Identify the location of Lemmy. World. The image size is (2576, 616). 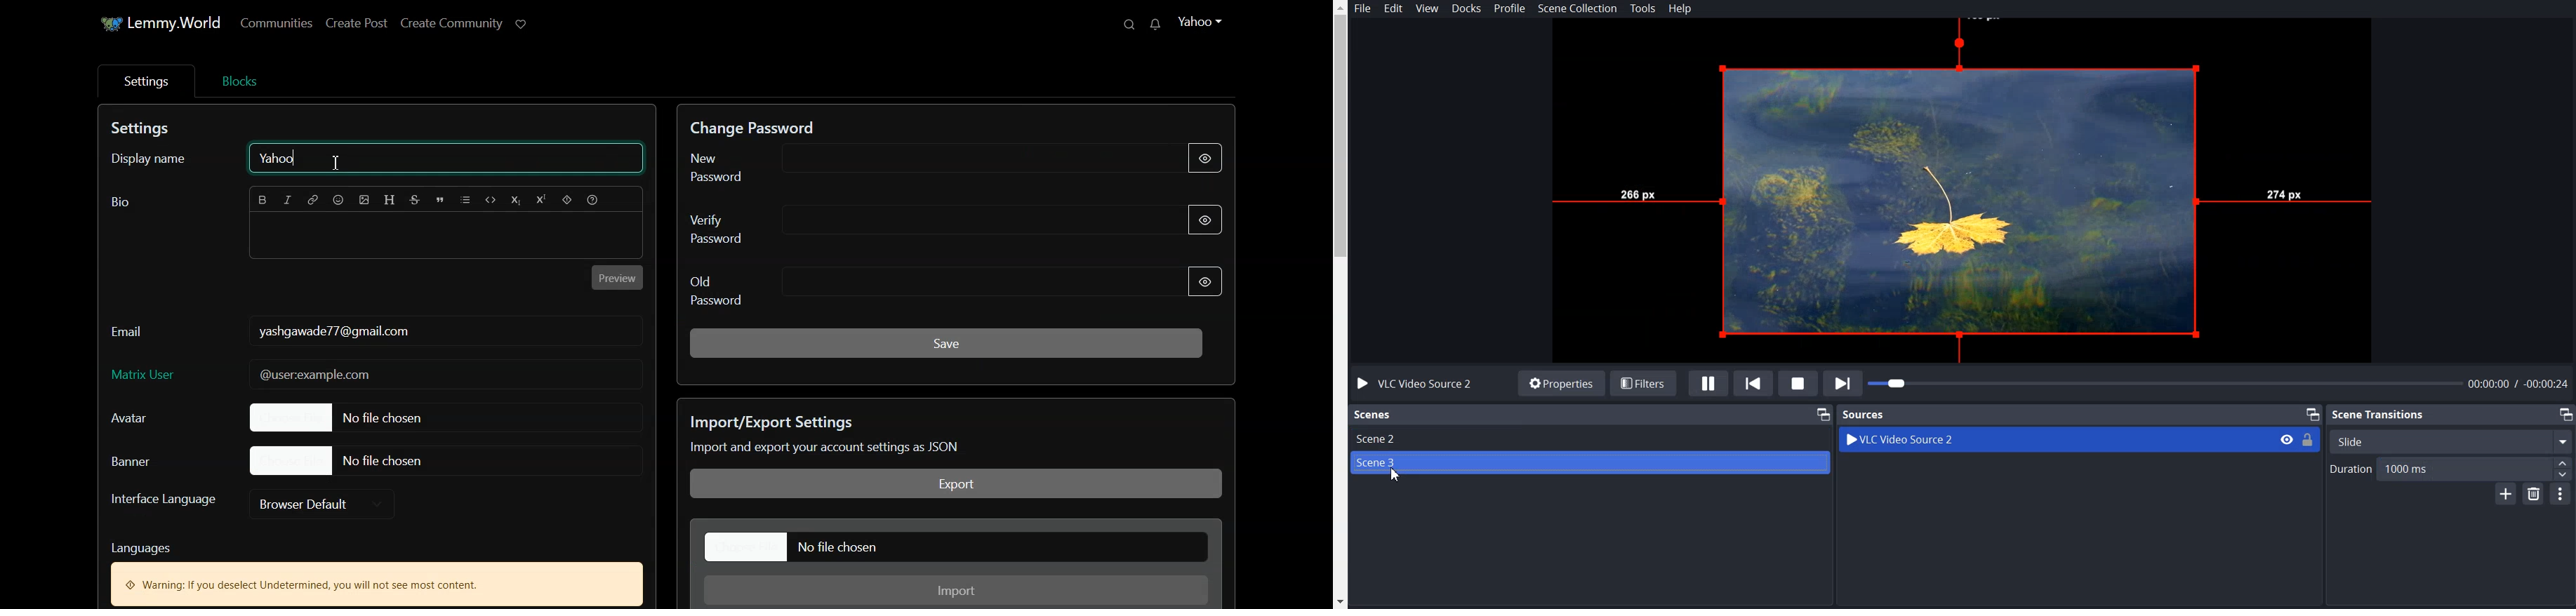
(150, 24).